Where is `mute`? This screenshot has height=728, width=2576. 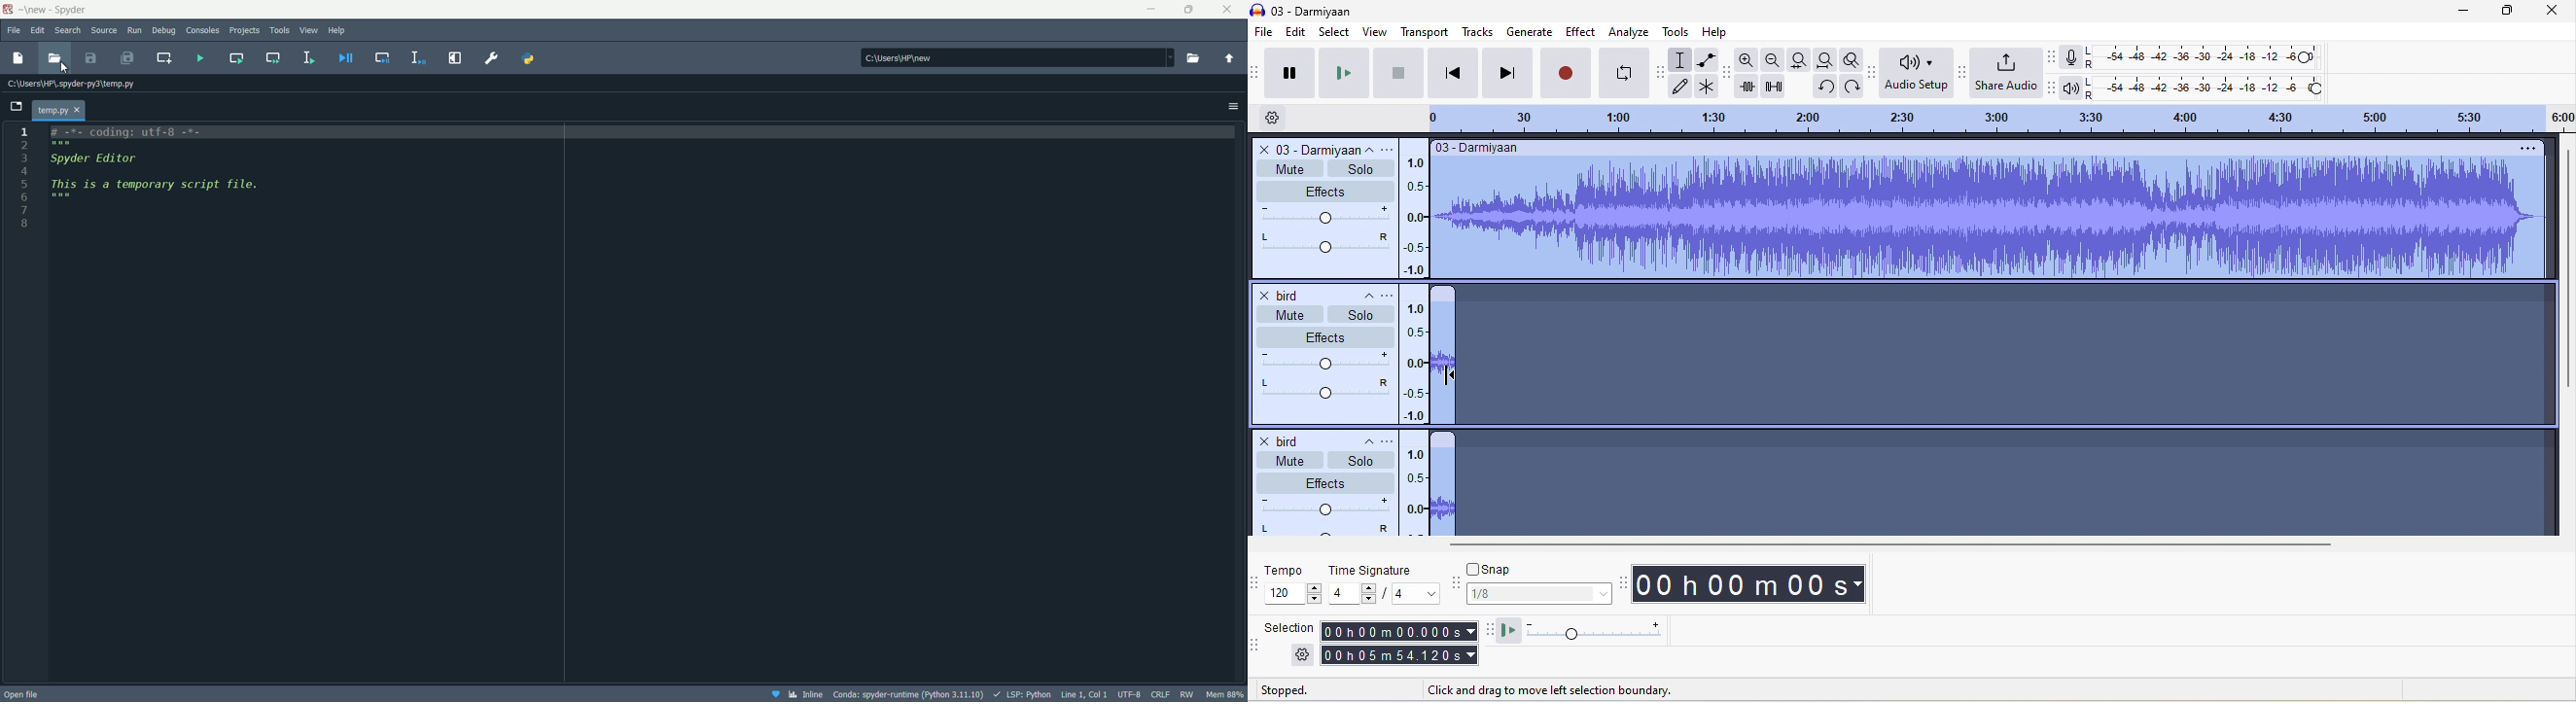 mute is located at coordinates (1287, 313).